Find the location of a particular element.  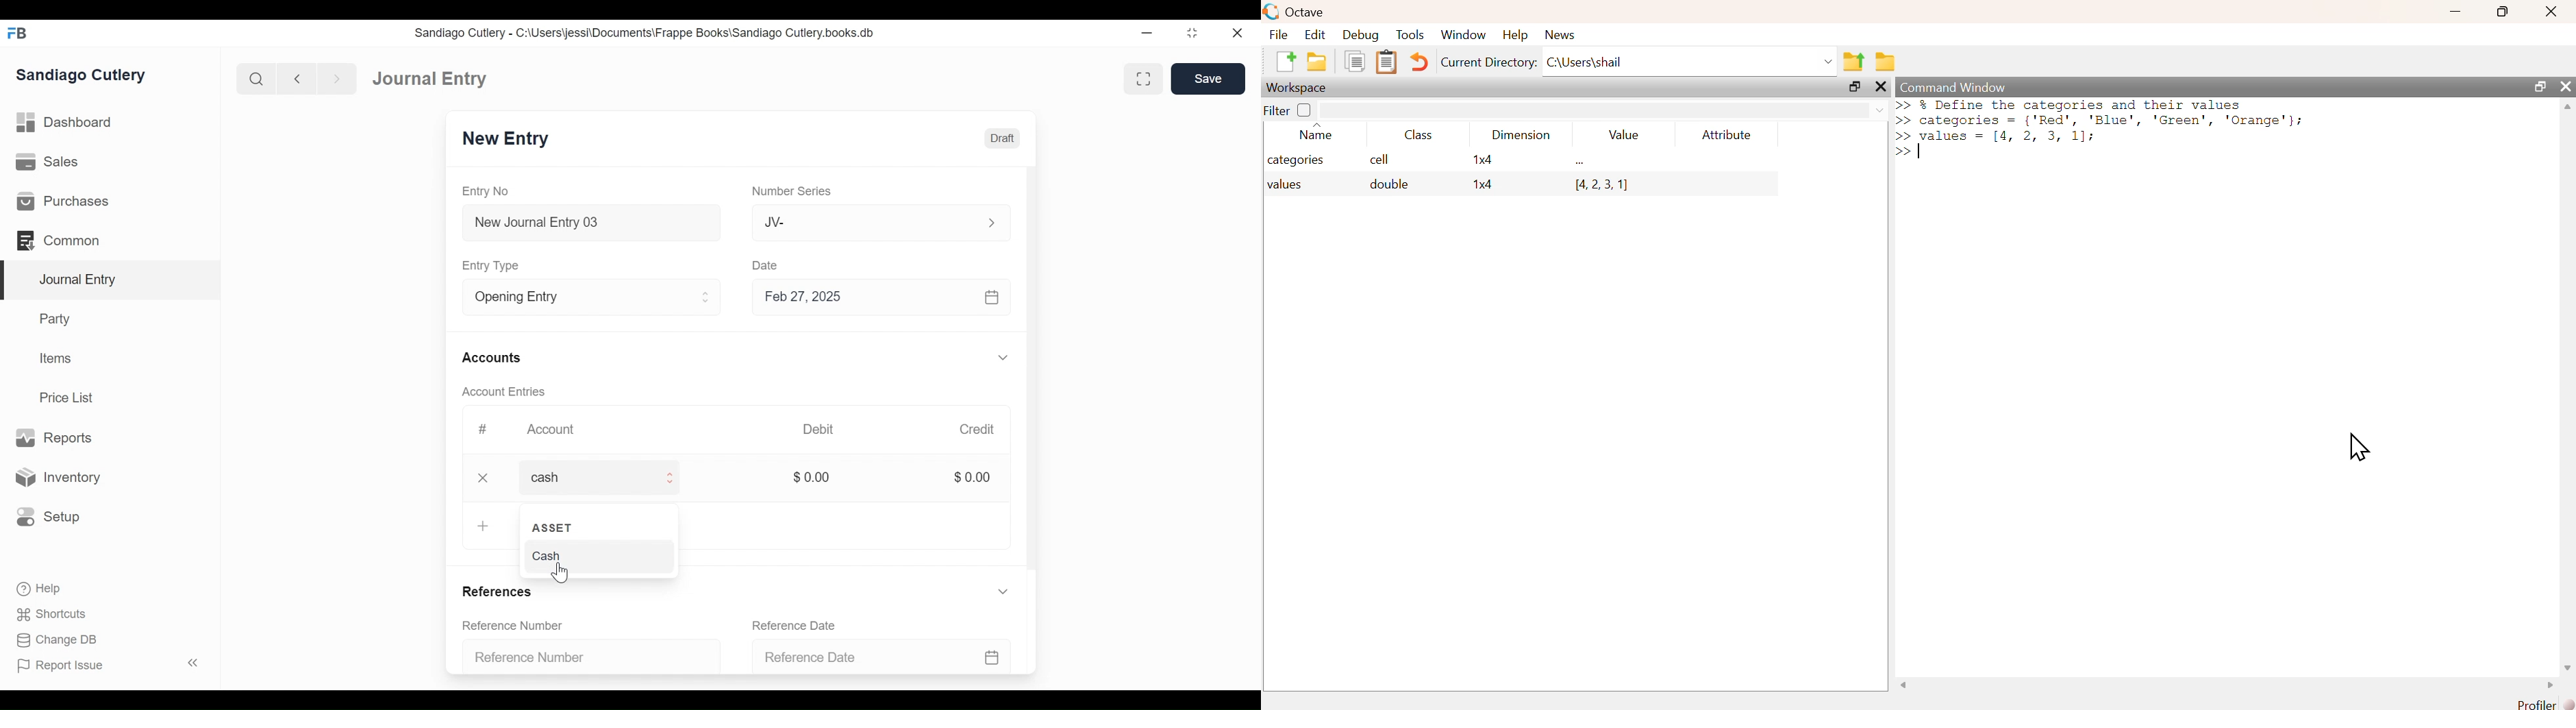

close is located at coordinates (2553, 12).